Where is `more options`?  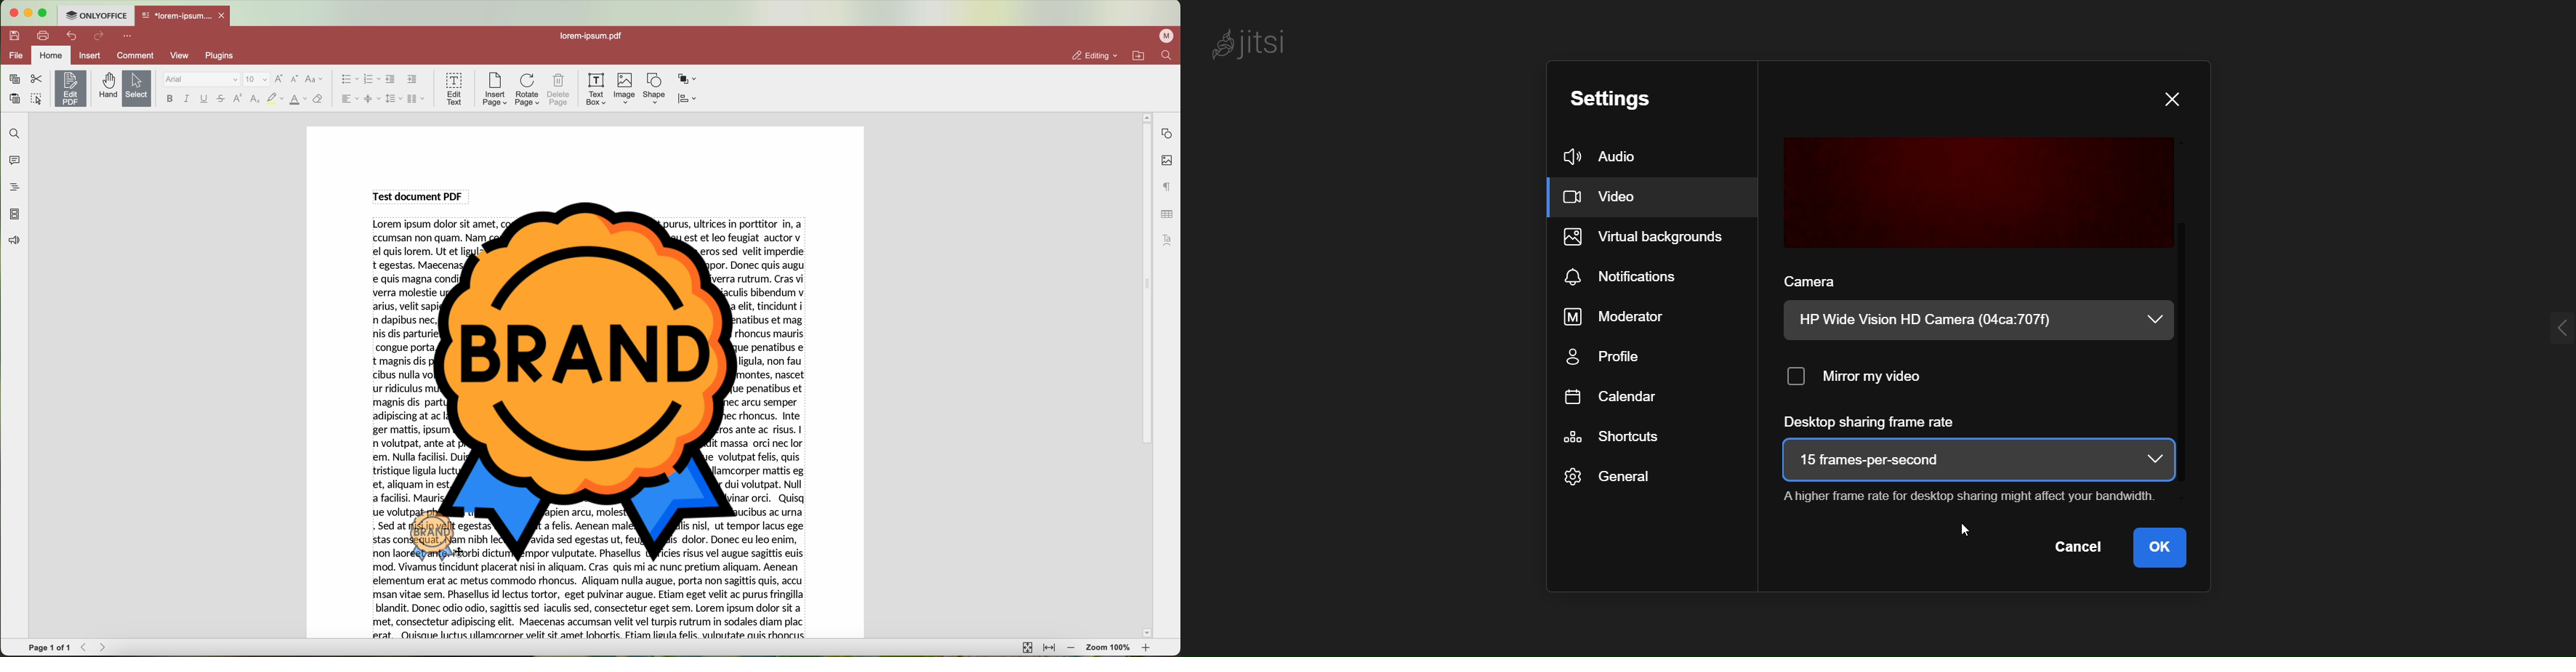
more options is located at coordinates (129, 35).